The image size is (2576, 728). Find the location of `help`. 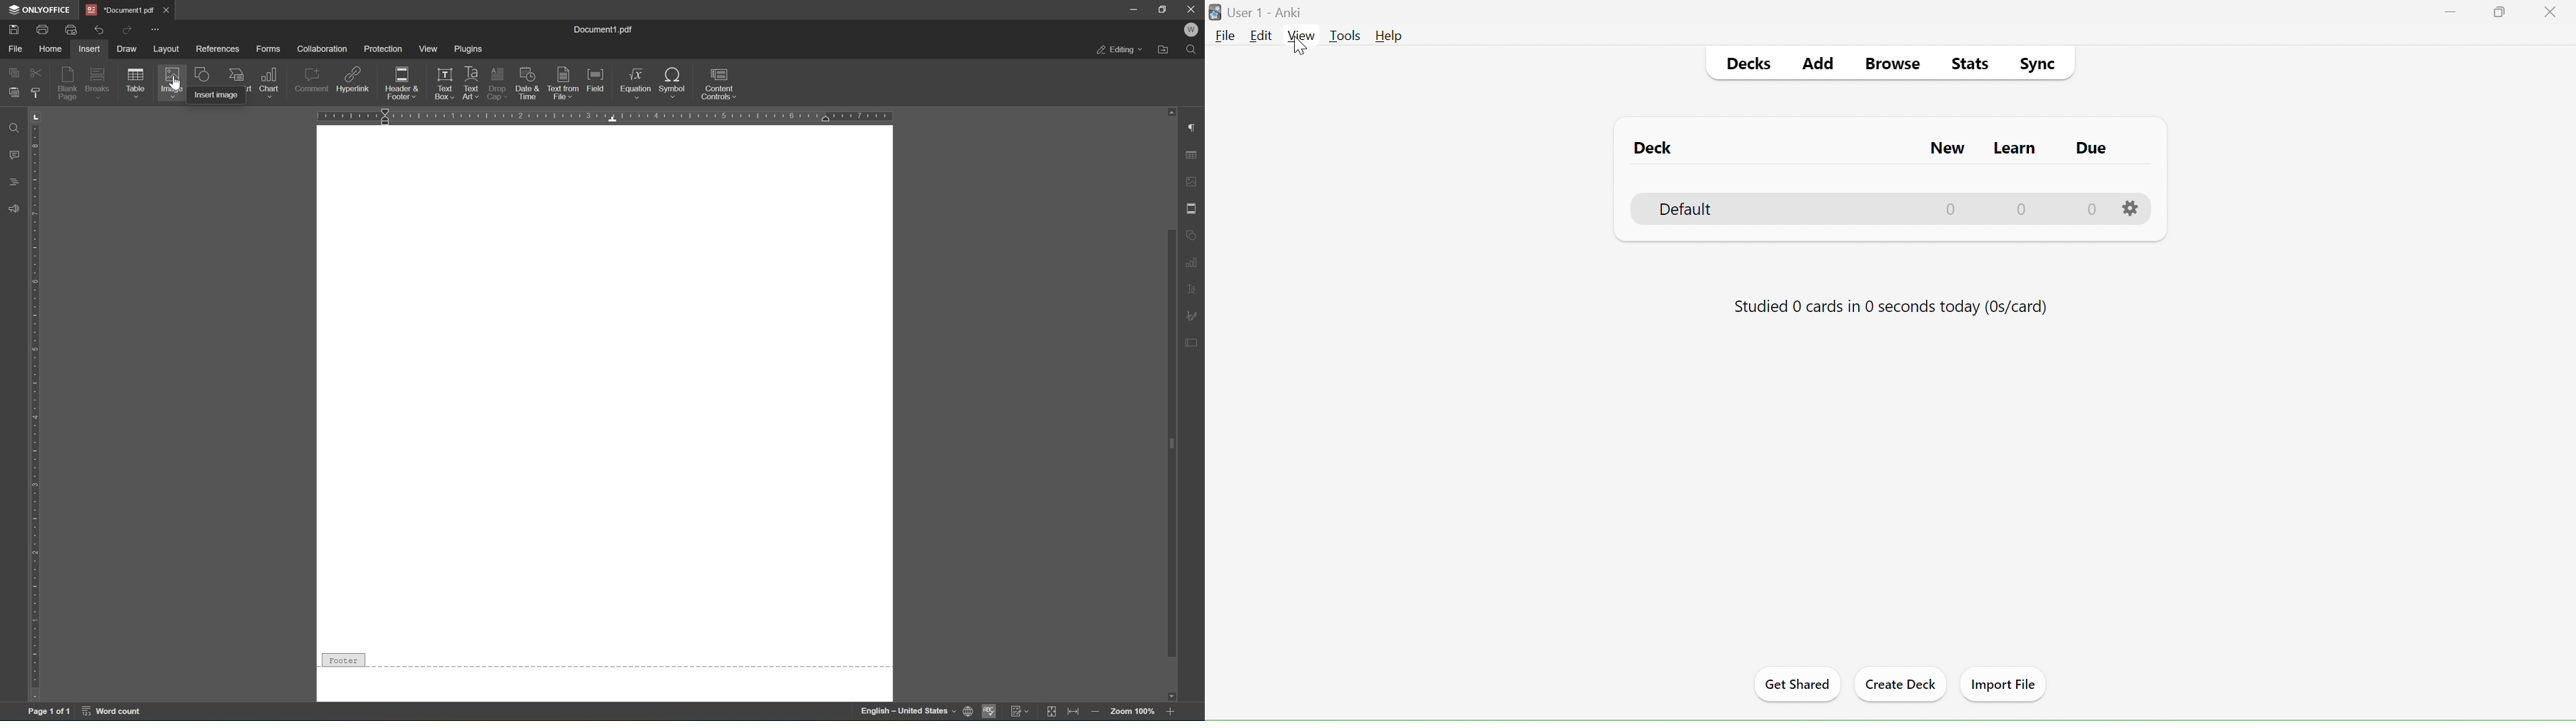

help is located at coordinates (1389, 36).